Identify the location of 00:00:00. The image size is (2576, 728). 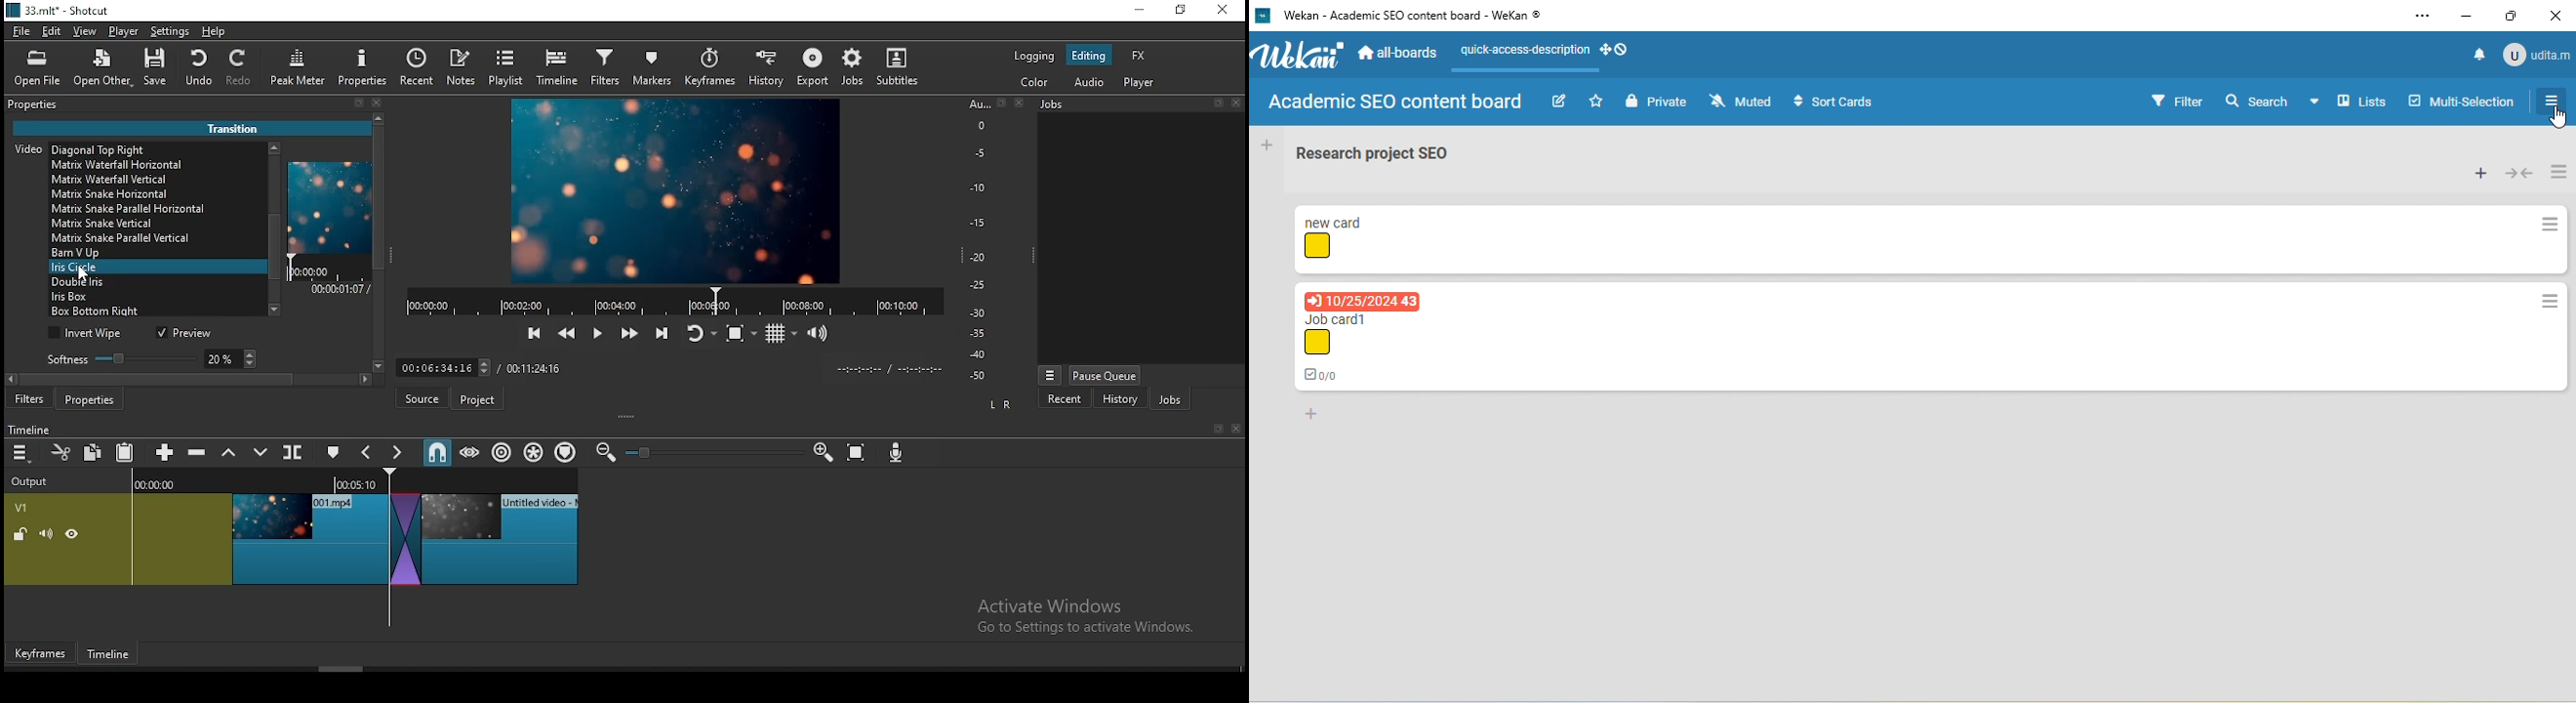
(313, 270).